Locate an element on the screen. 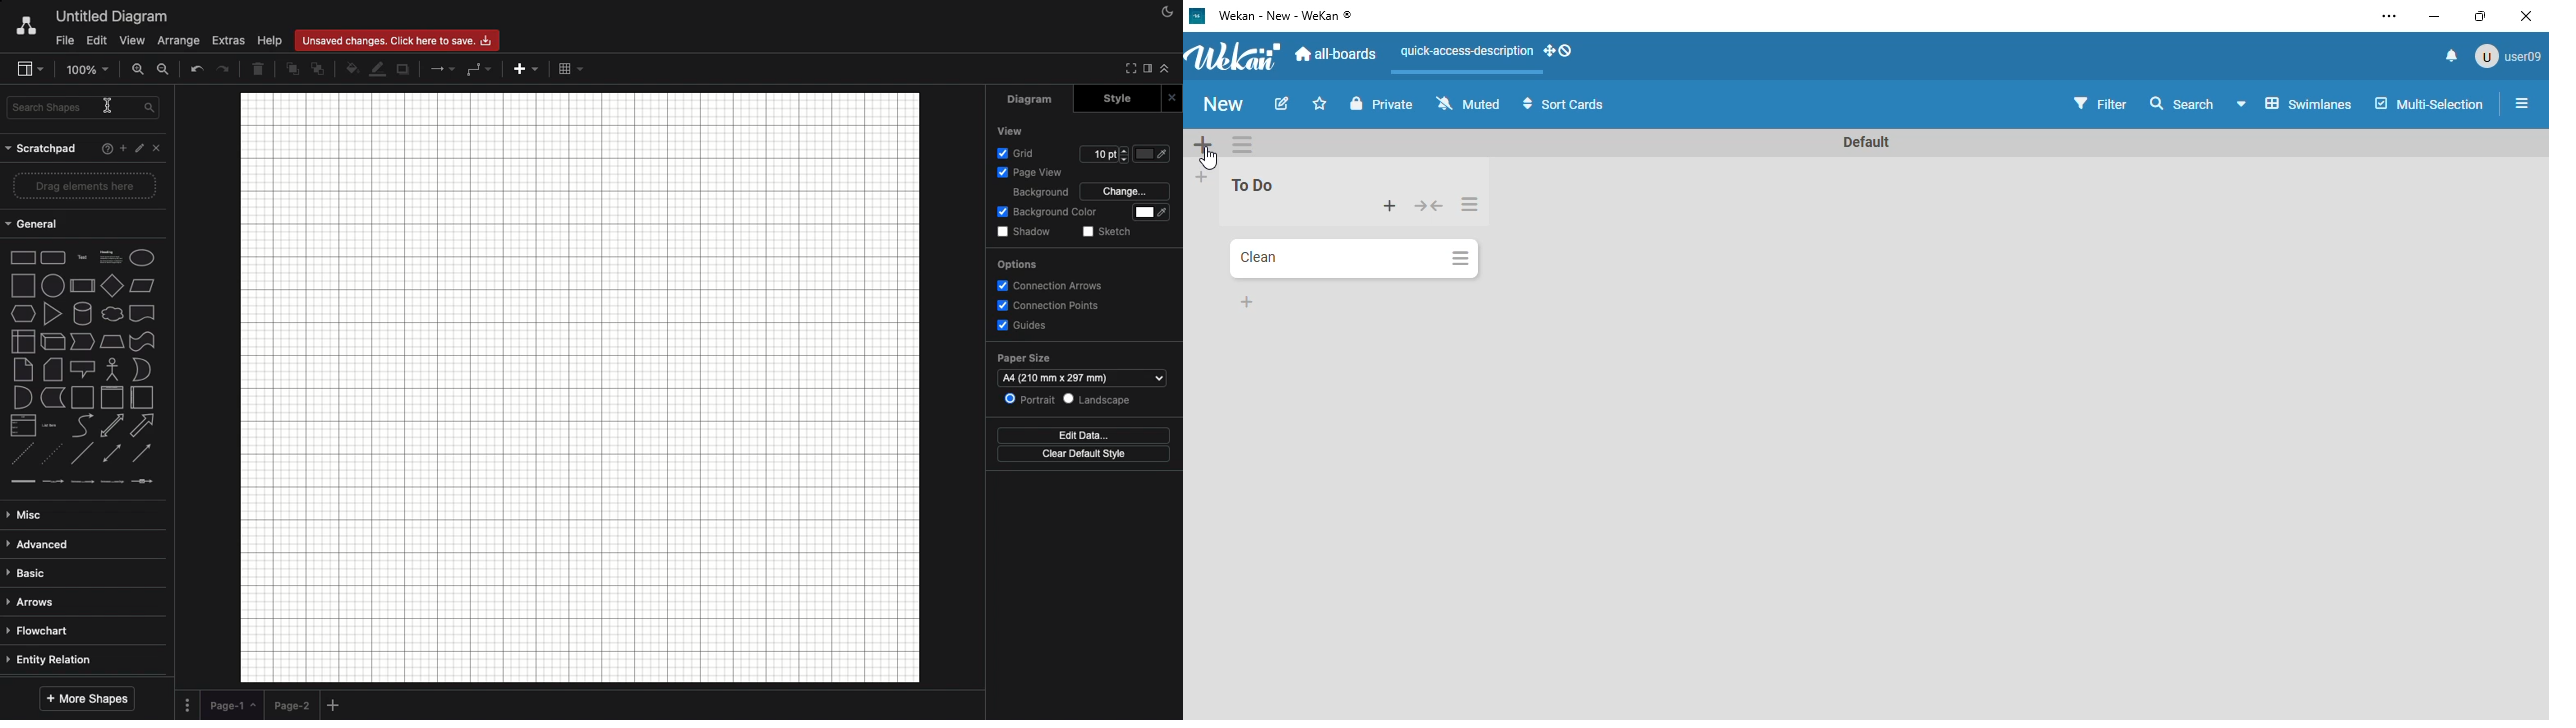  card name is located at coordinates (1262, 258).